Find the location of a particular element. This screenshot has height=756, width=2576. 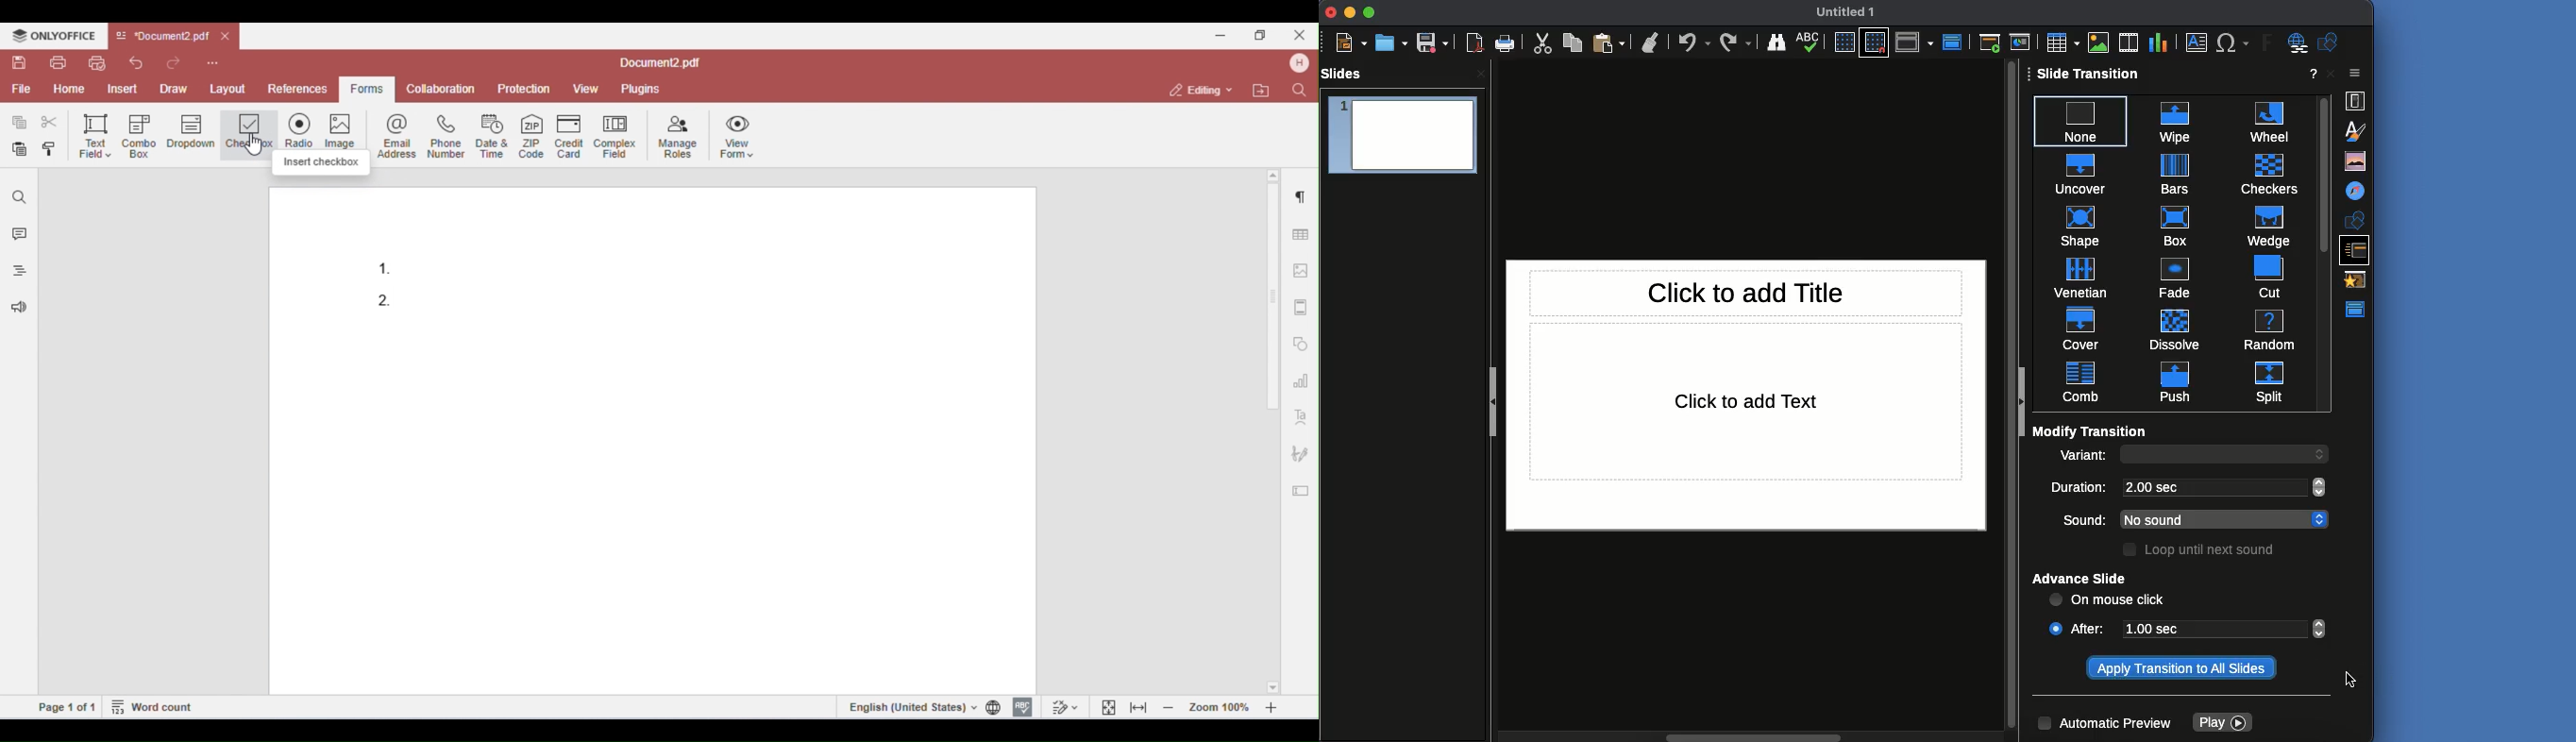

cursor is located at coordinates (2351, 682).